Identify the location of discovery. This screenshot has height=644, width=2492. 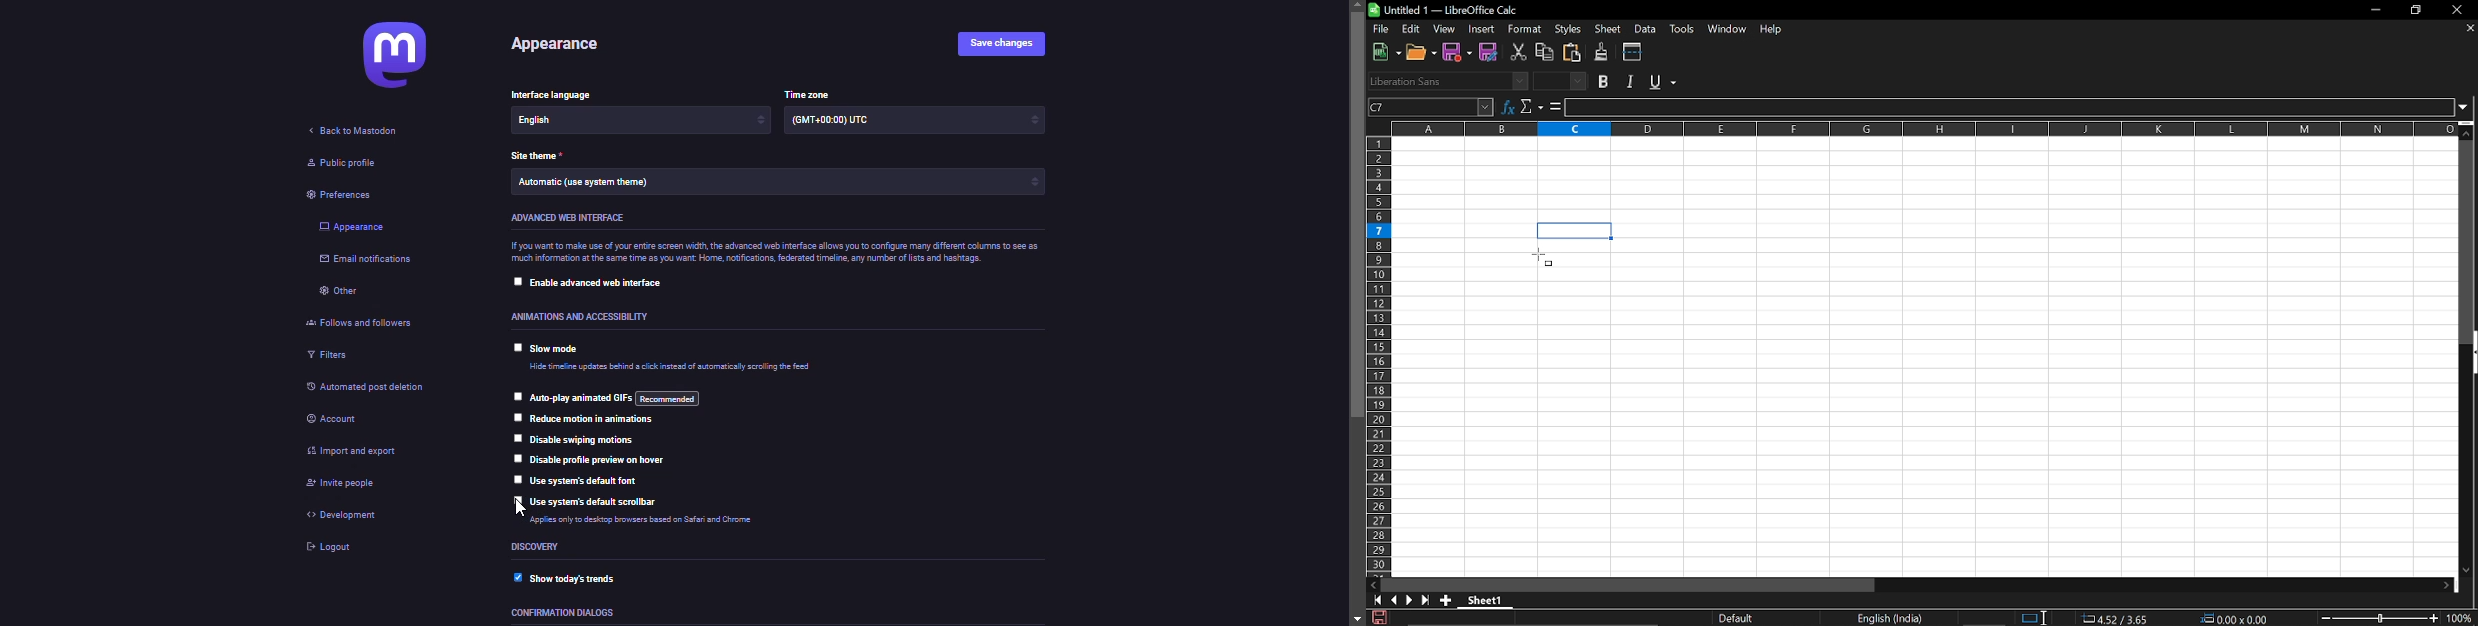
(536, 548).